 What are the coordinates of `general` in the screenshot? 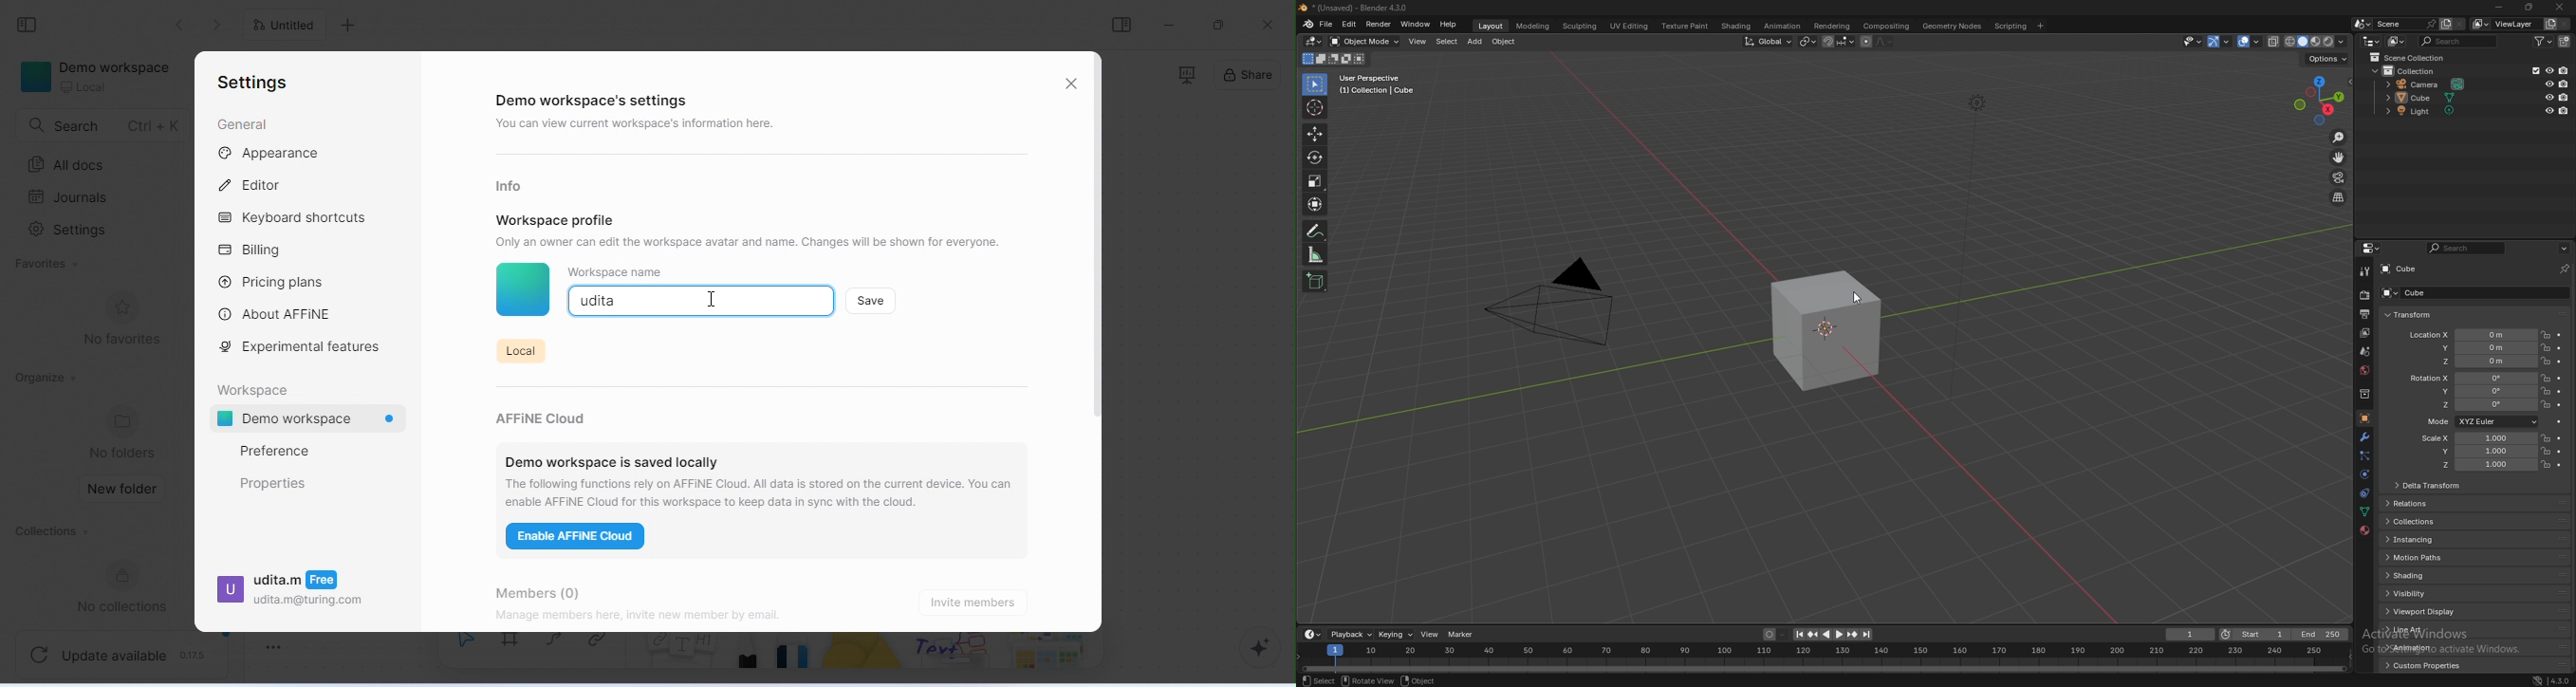 It's located at (242, 125).